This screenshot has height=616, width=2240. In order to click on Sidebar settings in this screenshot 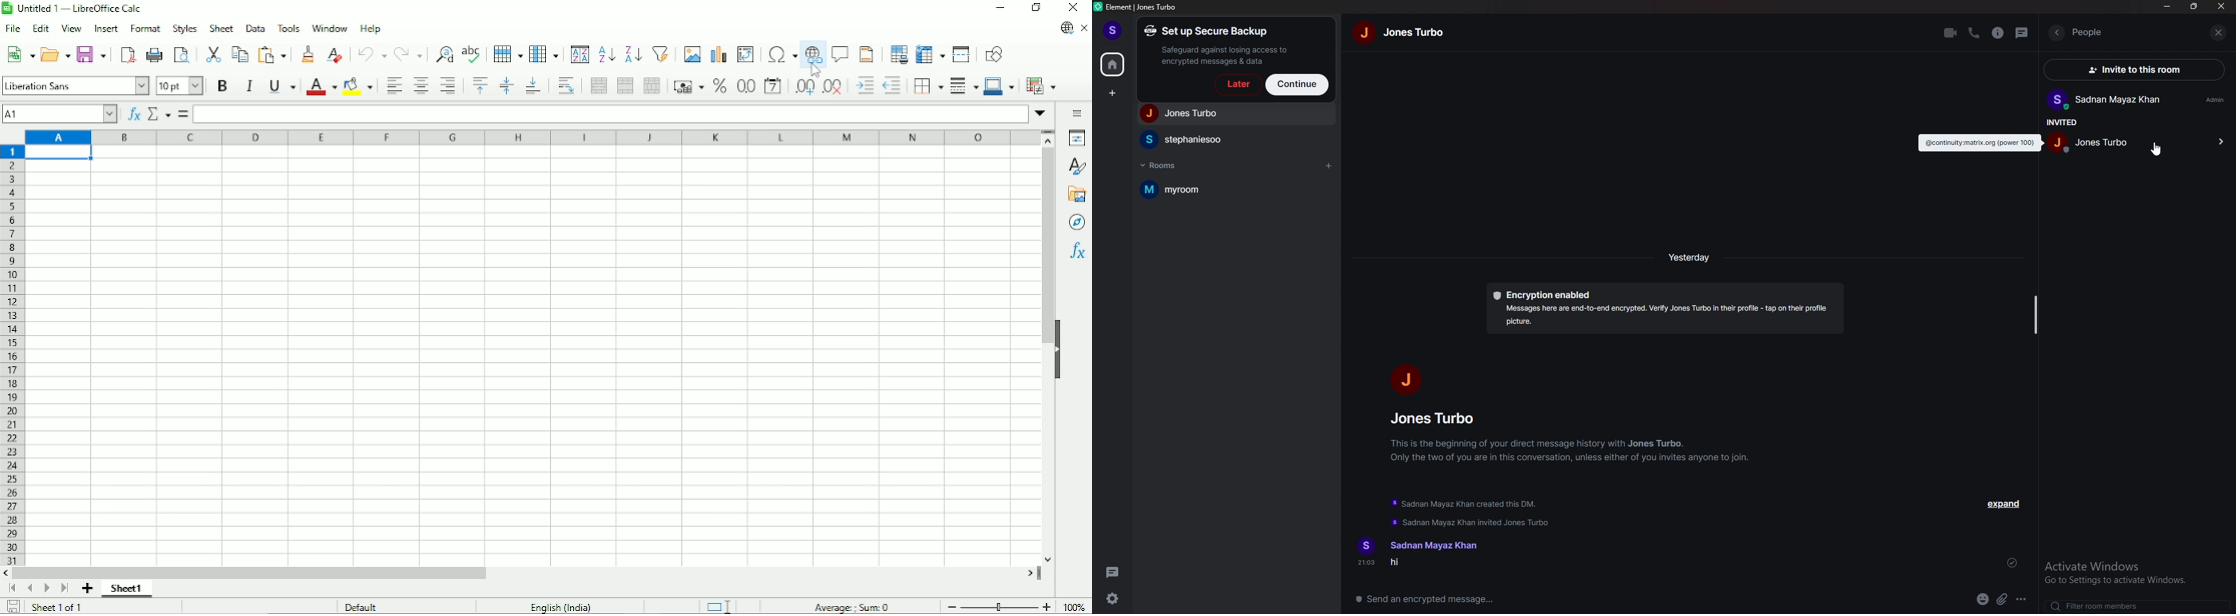, I will do `click(1079, 111)`.